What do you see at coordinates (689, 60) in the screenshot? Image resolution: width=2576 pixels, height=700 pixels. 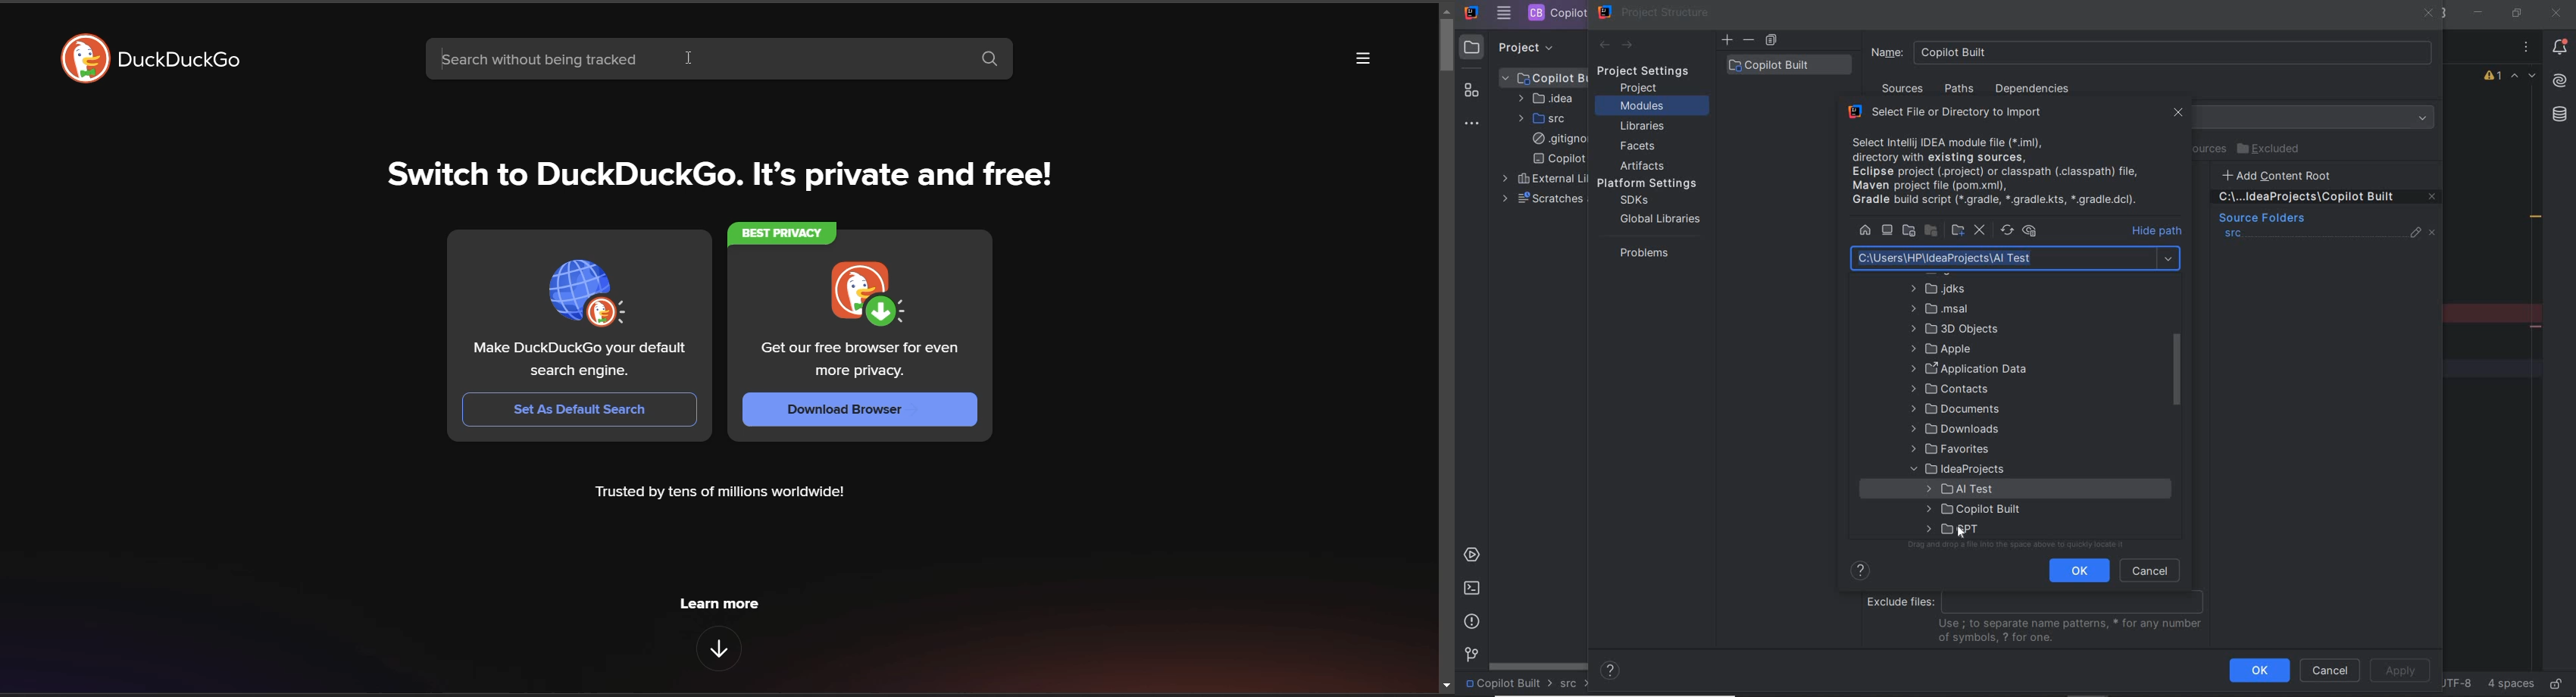 I see `cursor` at bounding box center [689, 60].